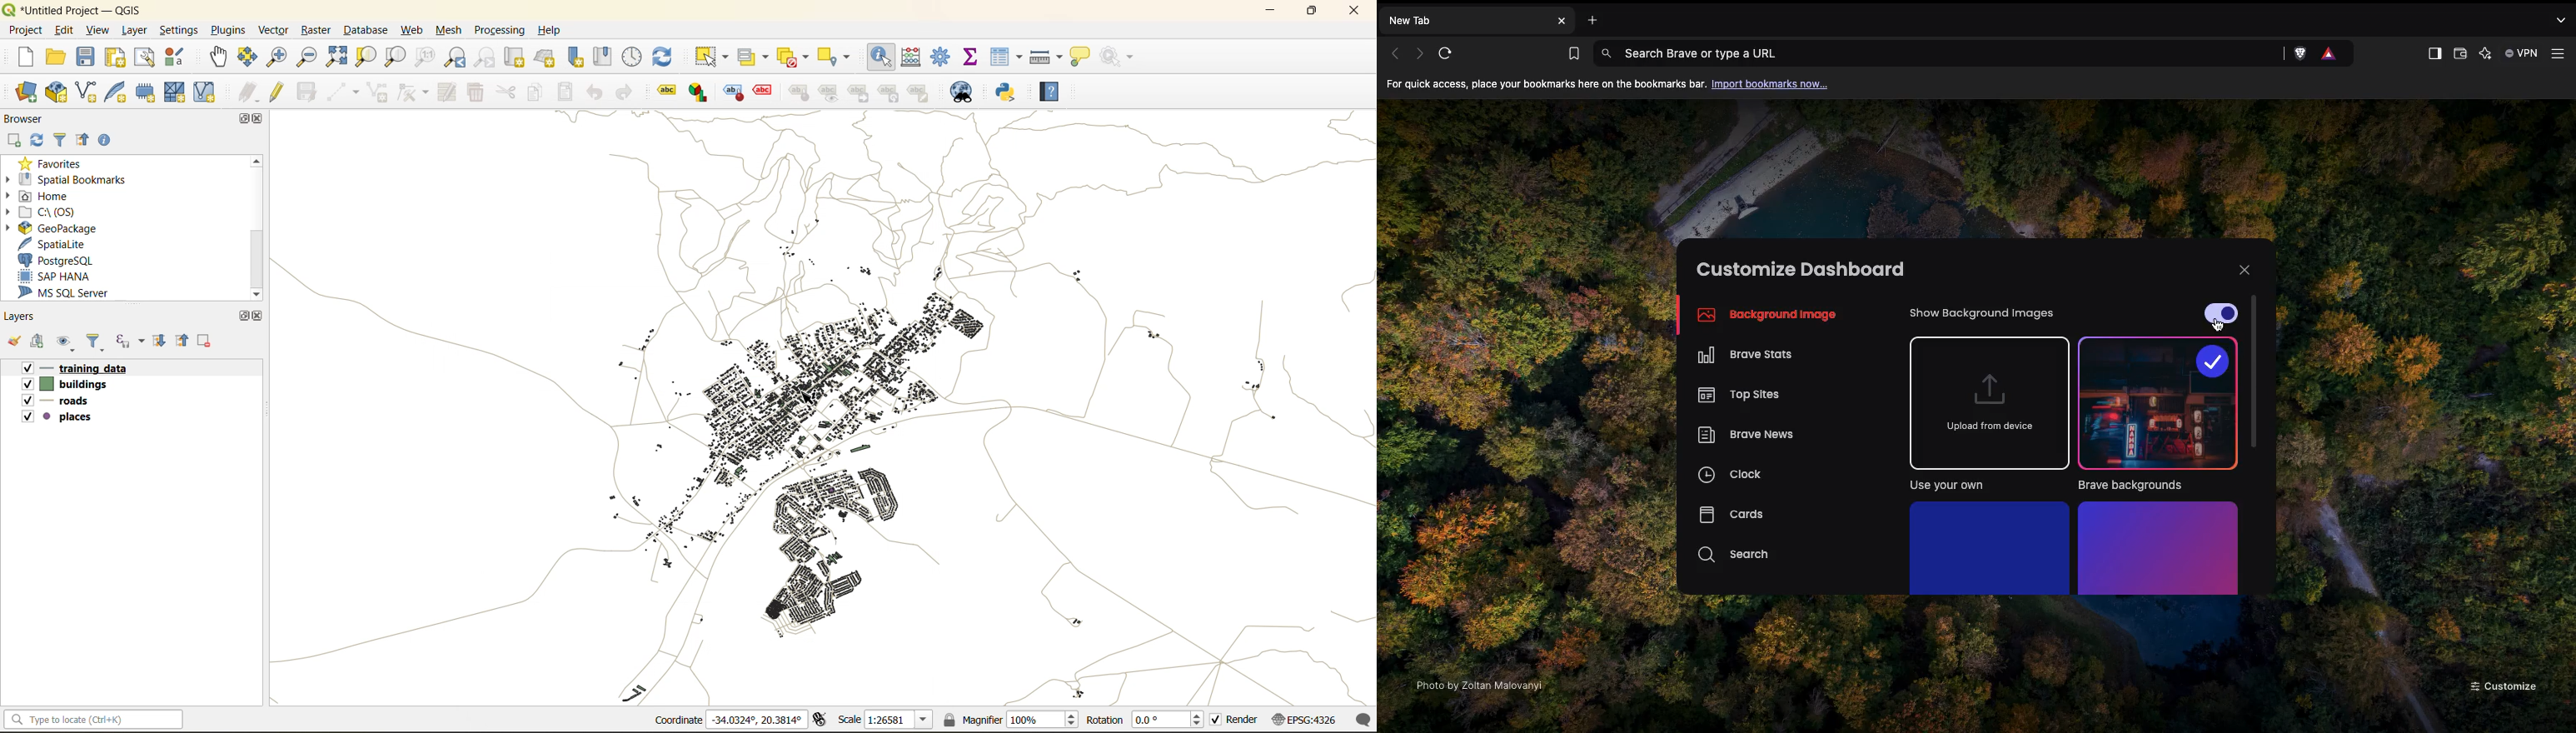 This screenshot has height=756, width=2576. What do you see at coordinates (1118, 57) in the screenshot?
I see `no action` at bounding box center [1118, 57].